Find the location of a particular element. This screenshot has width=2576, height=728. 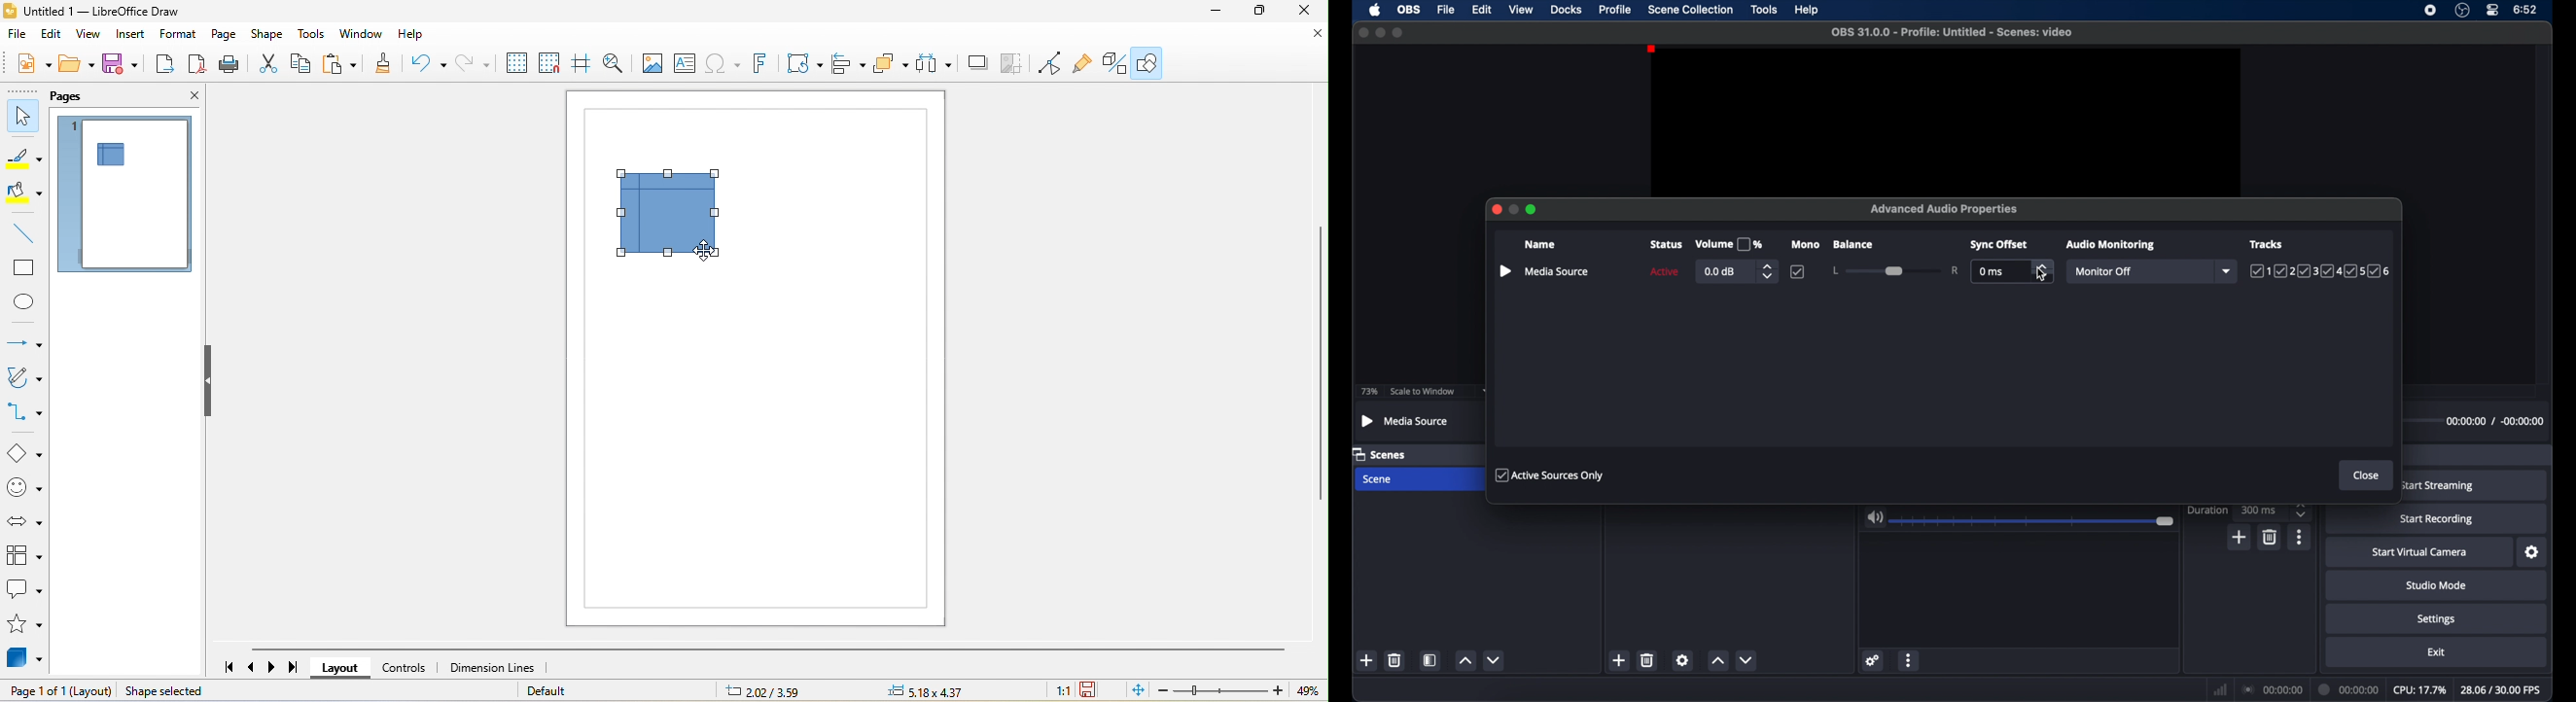

sync offset is located at coordinates (2000, 245).